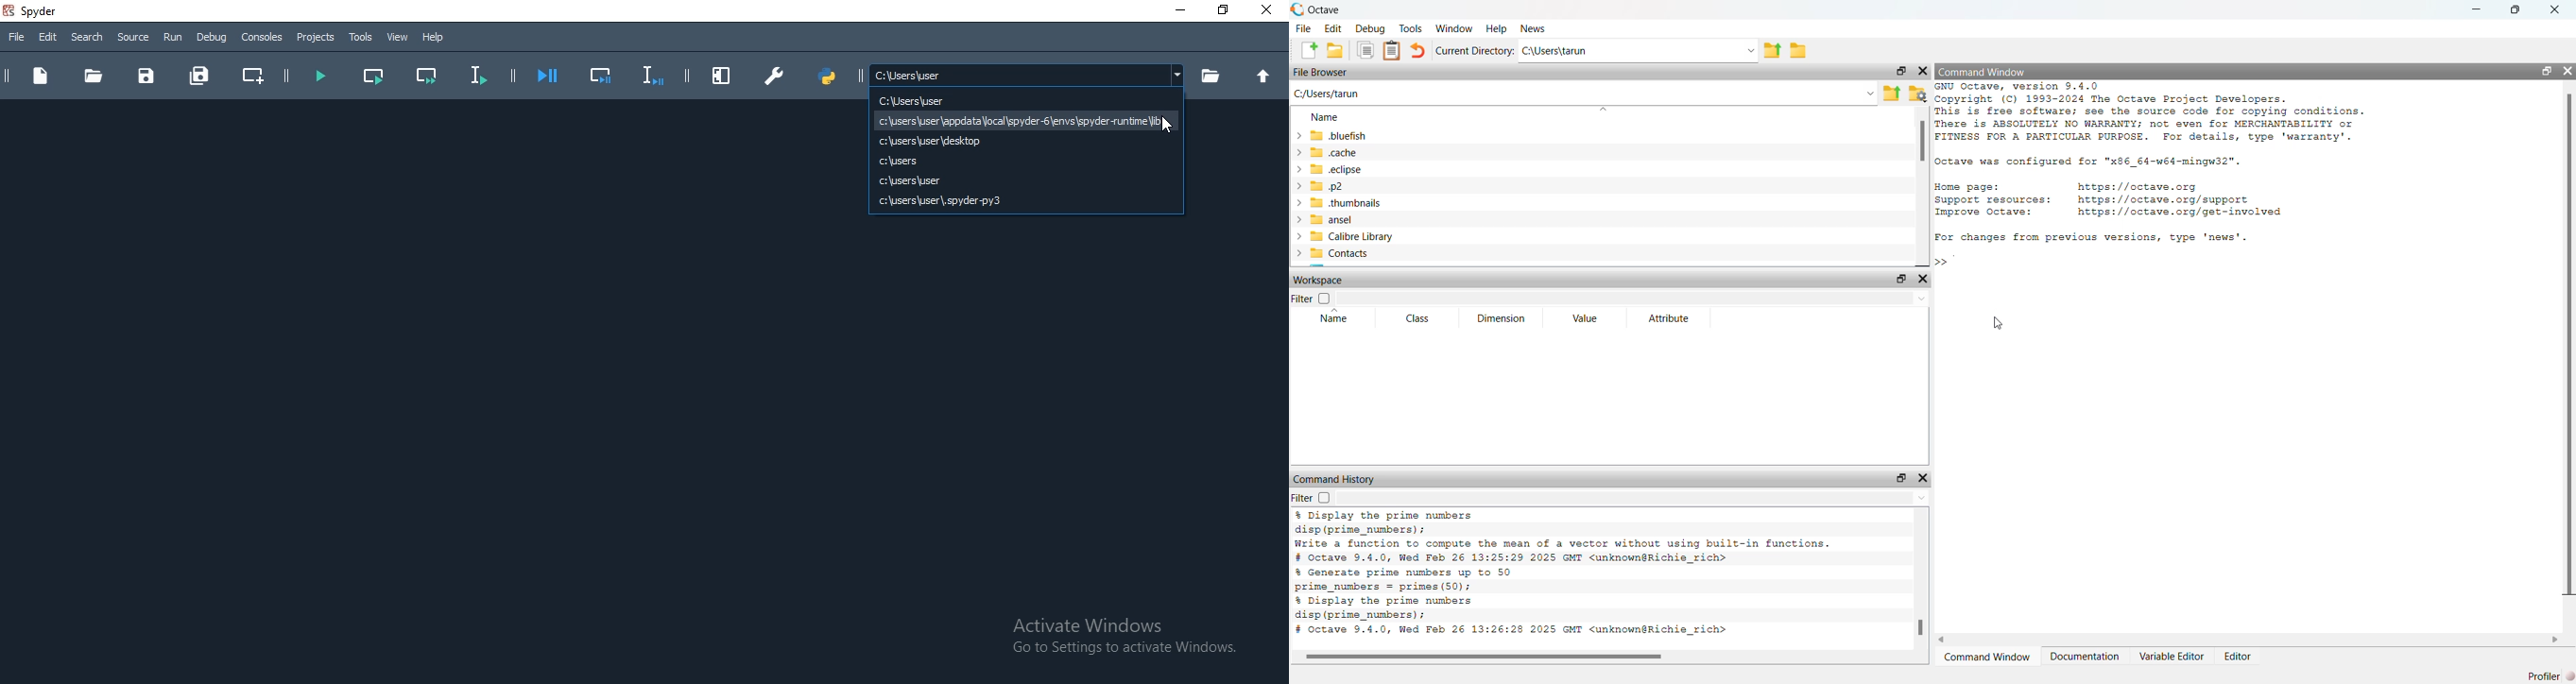 The width and height of the screenshot is (2576, 700). What do you see at coordinates (147, 77) in the screenshot?
I see `save` at bounding box center [147, 77].